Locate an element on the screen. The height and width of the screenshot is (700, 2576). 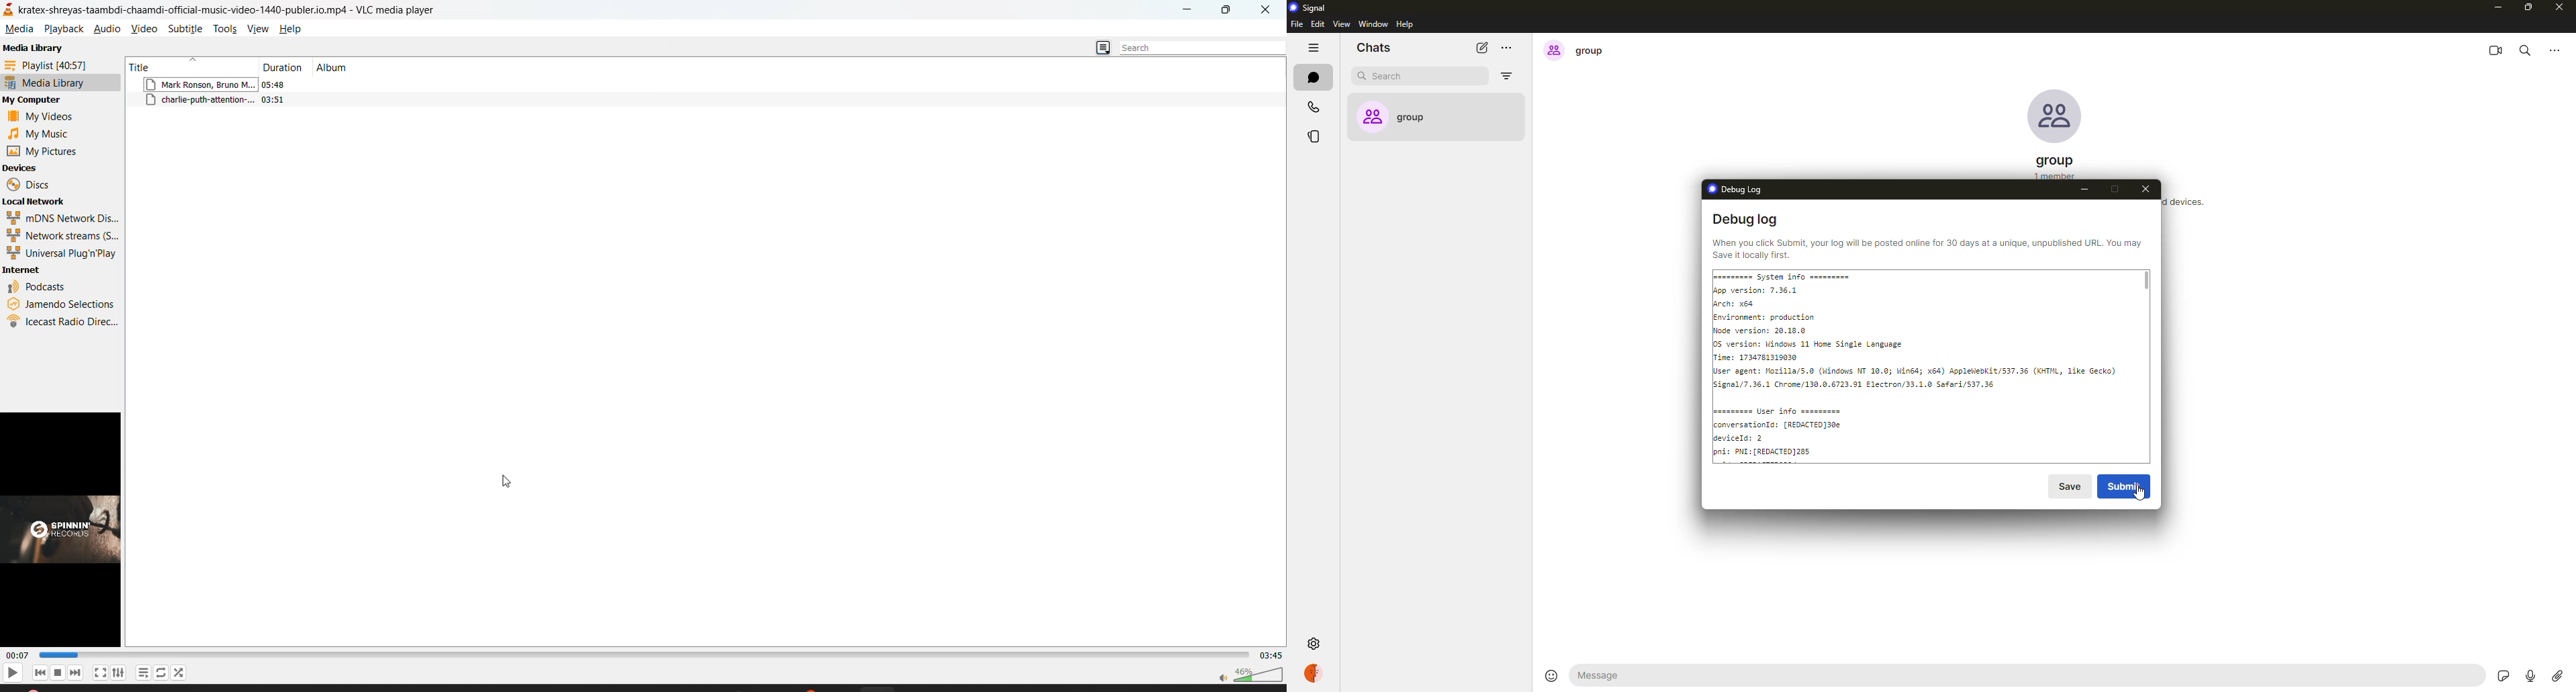
kratex-shreyas-taambdi-chaamdi-official-music-video-1440-publer.io.mp4 - VLC media player is located at coordinates (245, 8).